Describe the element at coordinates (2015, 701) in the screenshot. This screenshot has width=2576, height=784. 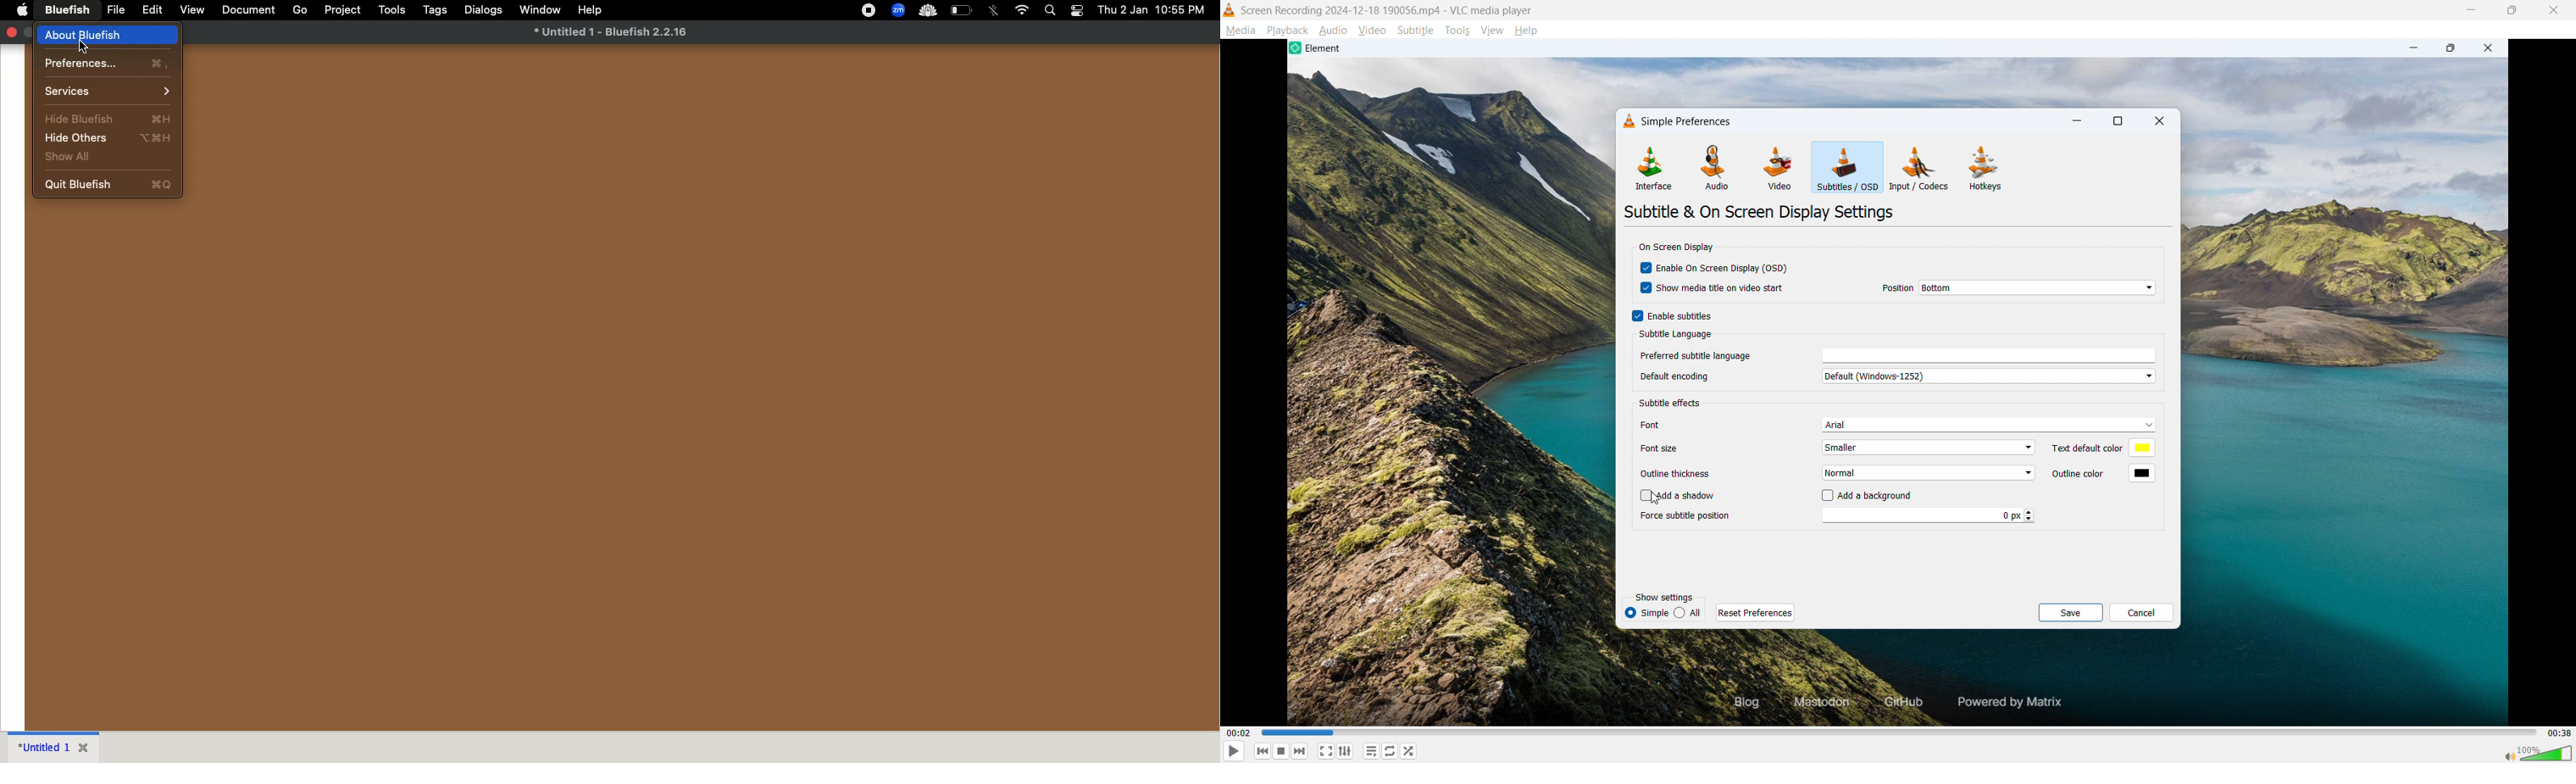
I see `Powered by Matrix` at that location.